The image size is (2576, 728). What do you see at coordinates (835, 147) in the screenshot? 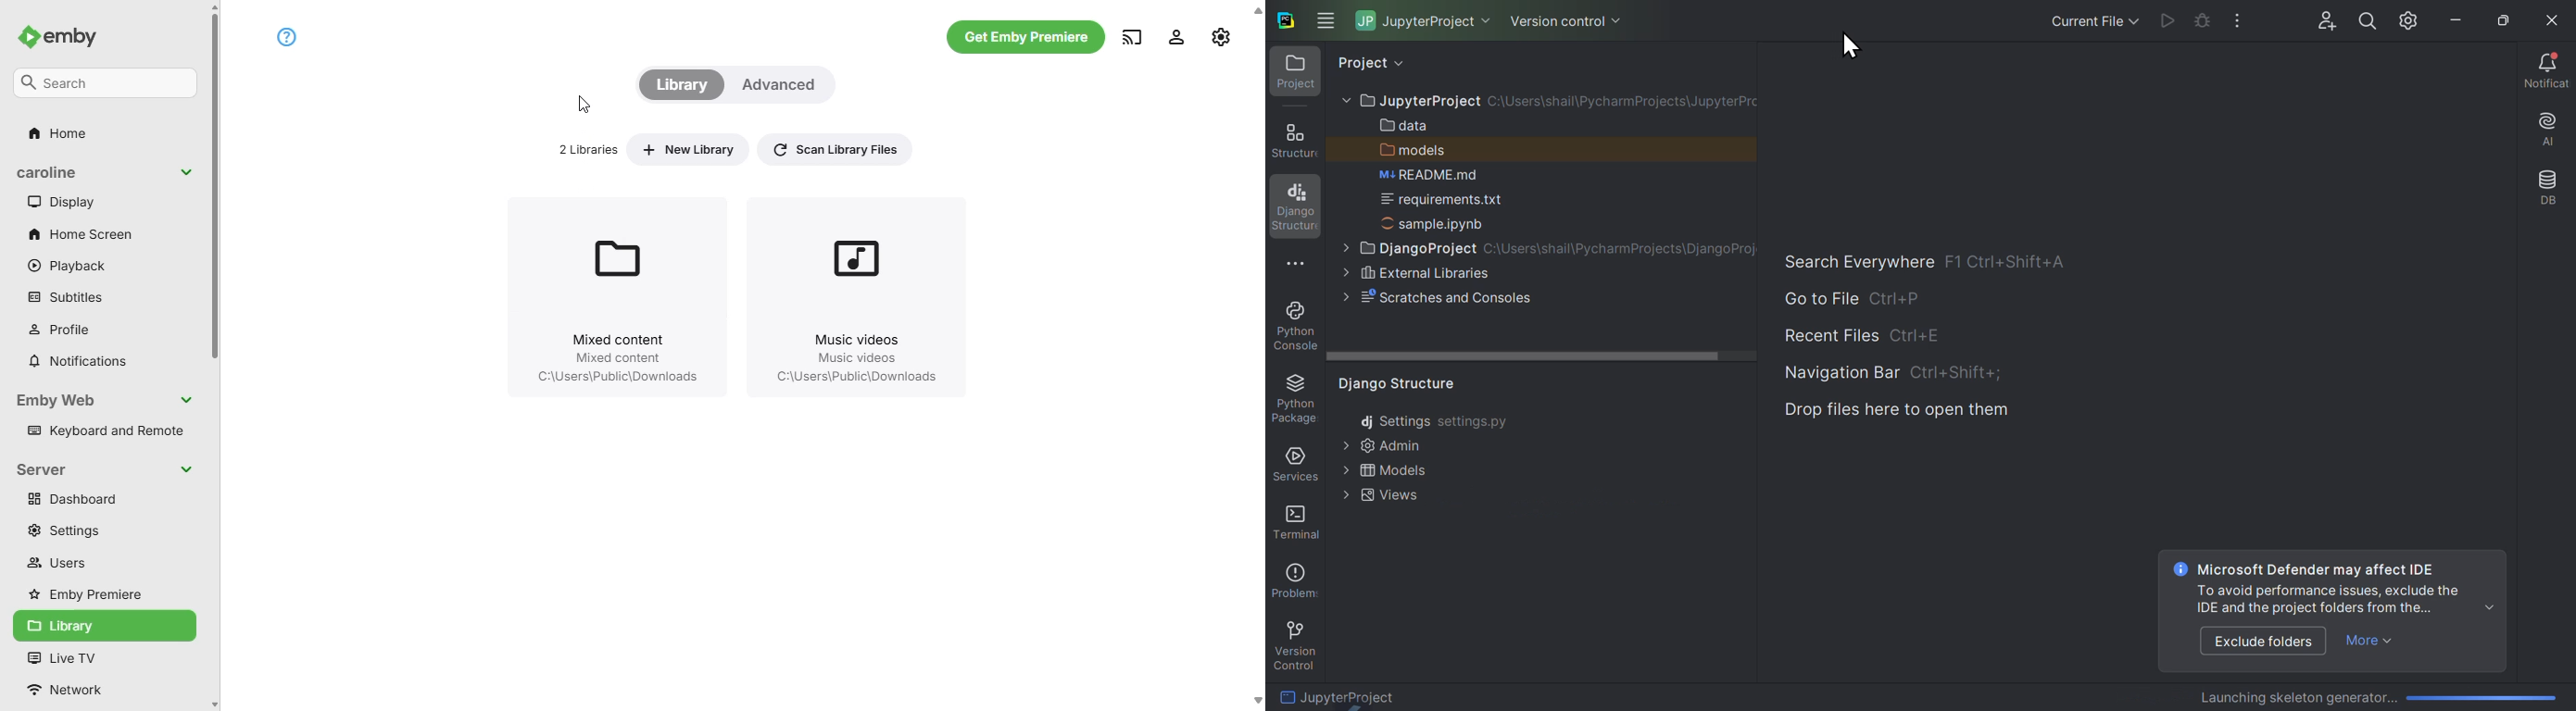
I see `scan library files` at bounding box center [835, 147].